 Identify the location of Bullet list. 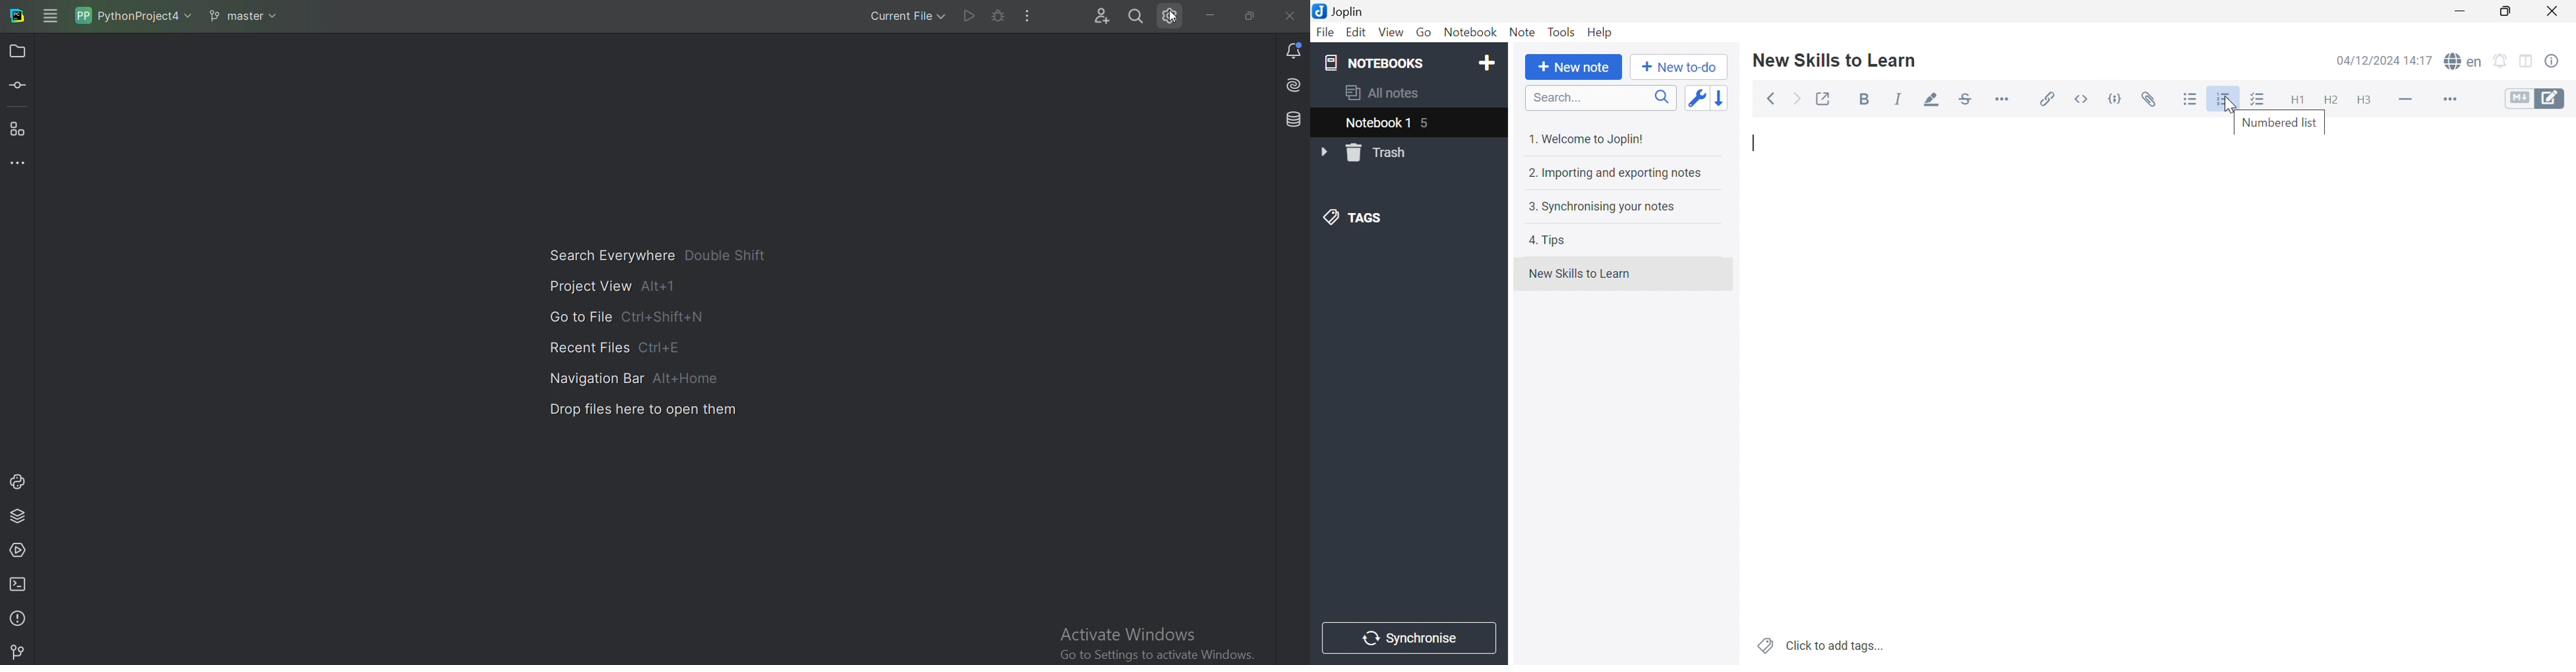
(2190, 100).